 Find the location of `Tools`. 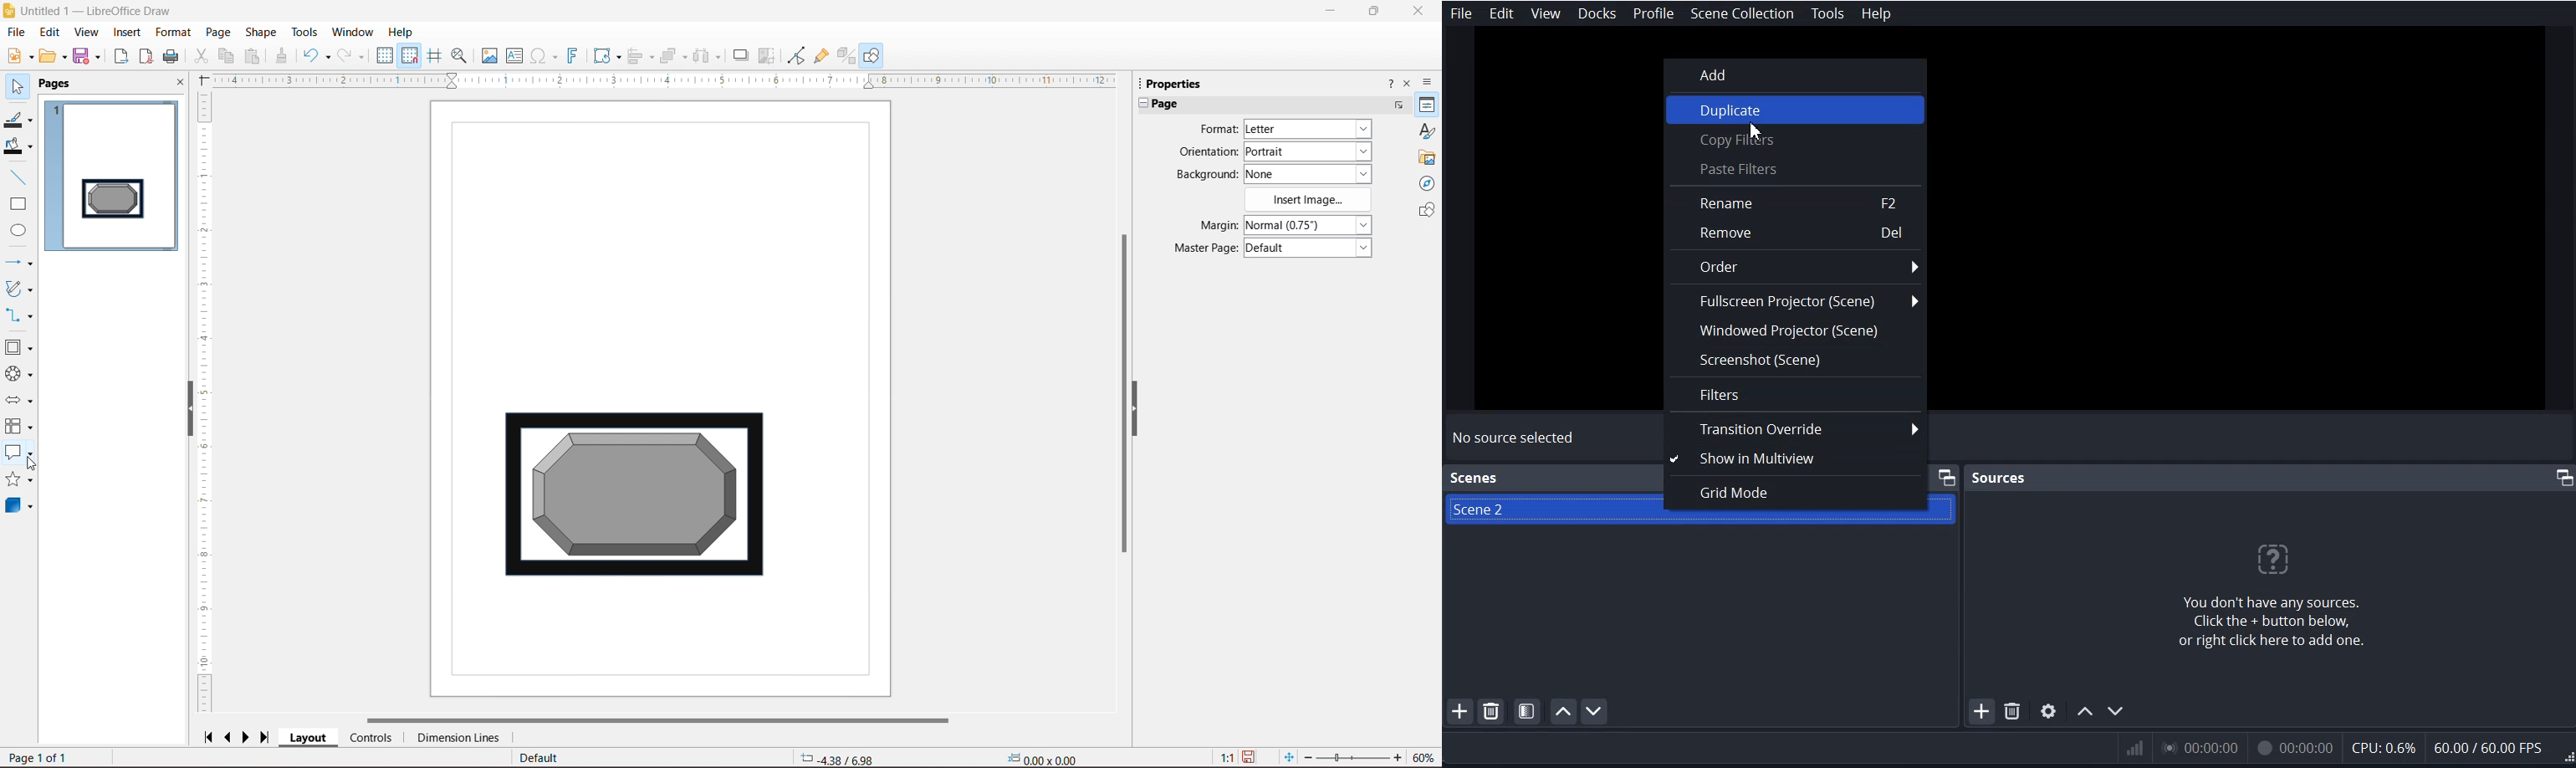

Tools is located at coordinates (1827, 13).